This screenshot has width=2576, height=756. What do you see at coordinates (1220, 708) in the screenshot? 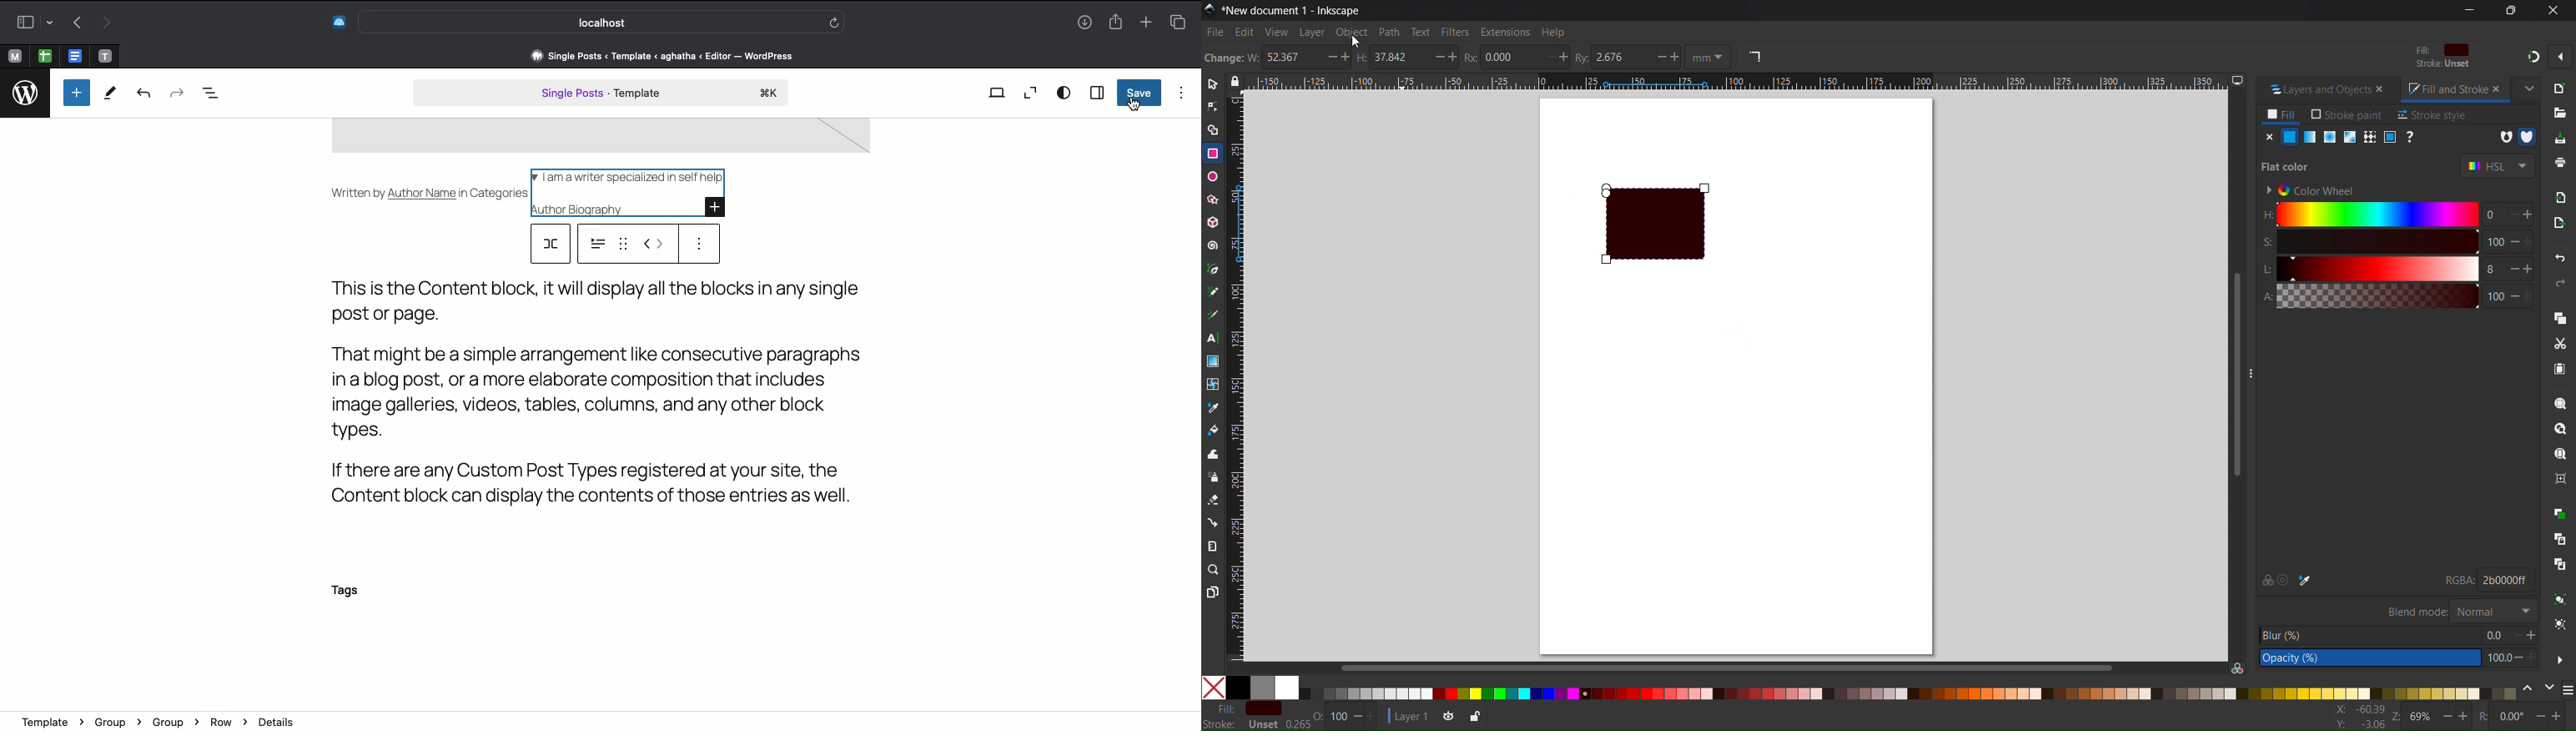
I see `fill` at bounding box center [1220, 708].